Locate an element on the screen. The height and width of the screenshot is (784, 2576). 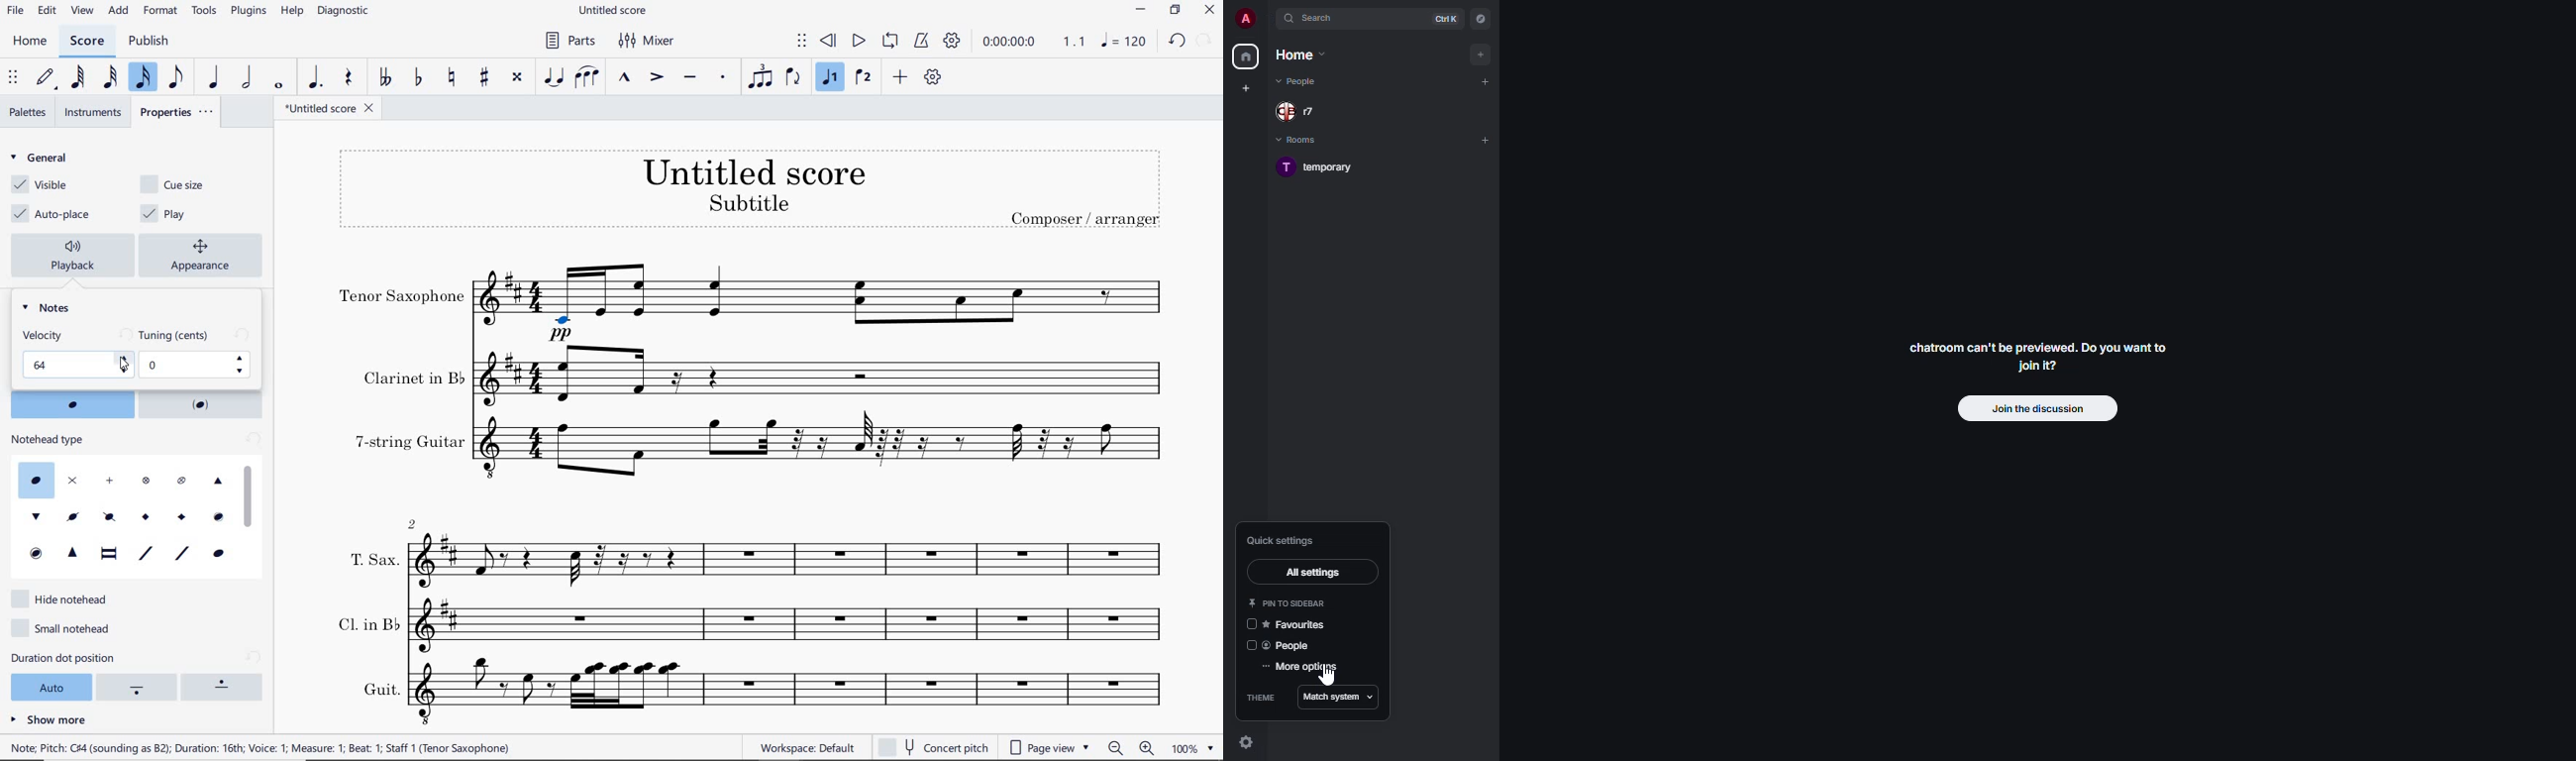
increase is located at coordinates (243, 359).